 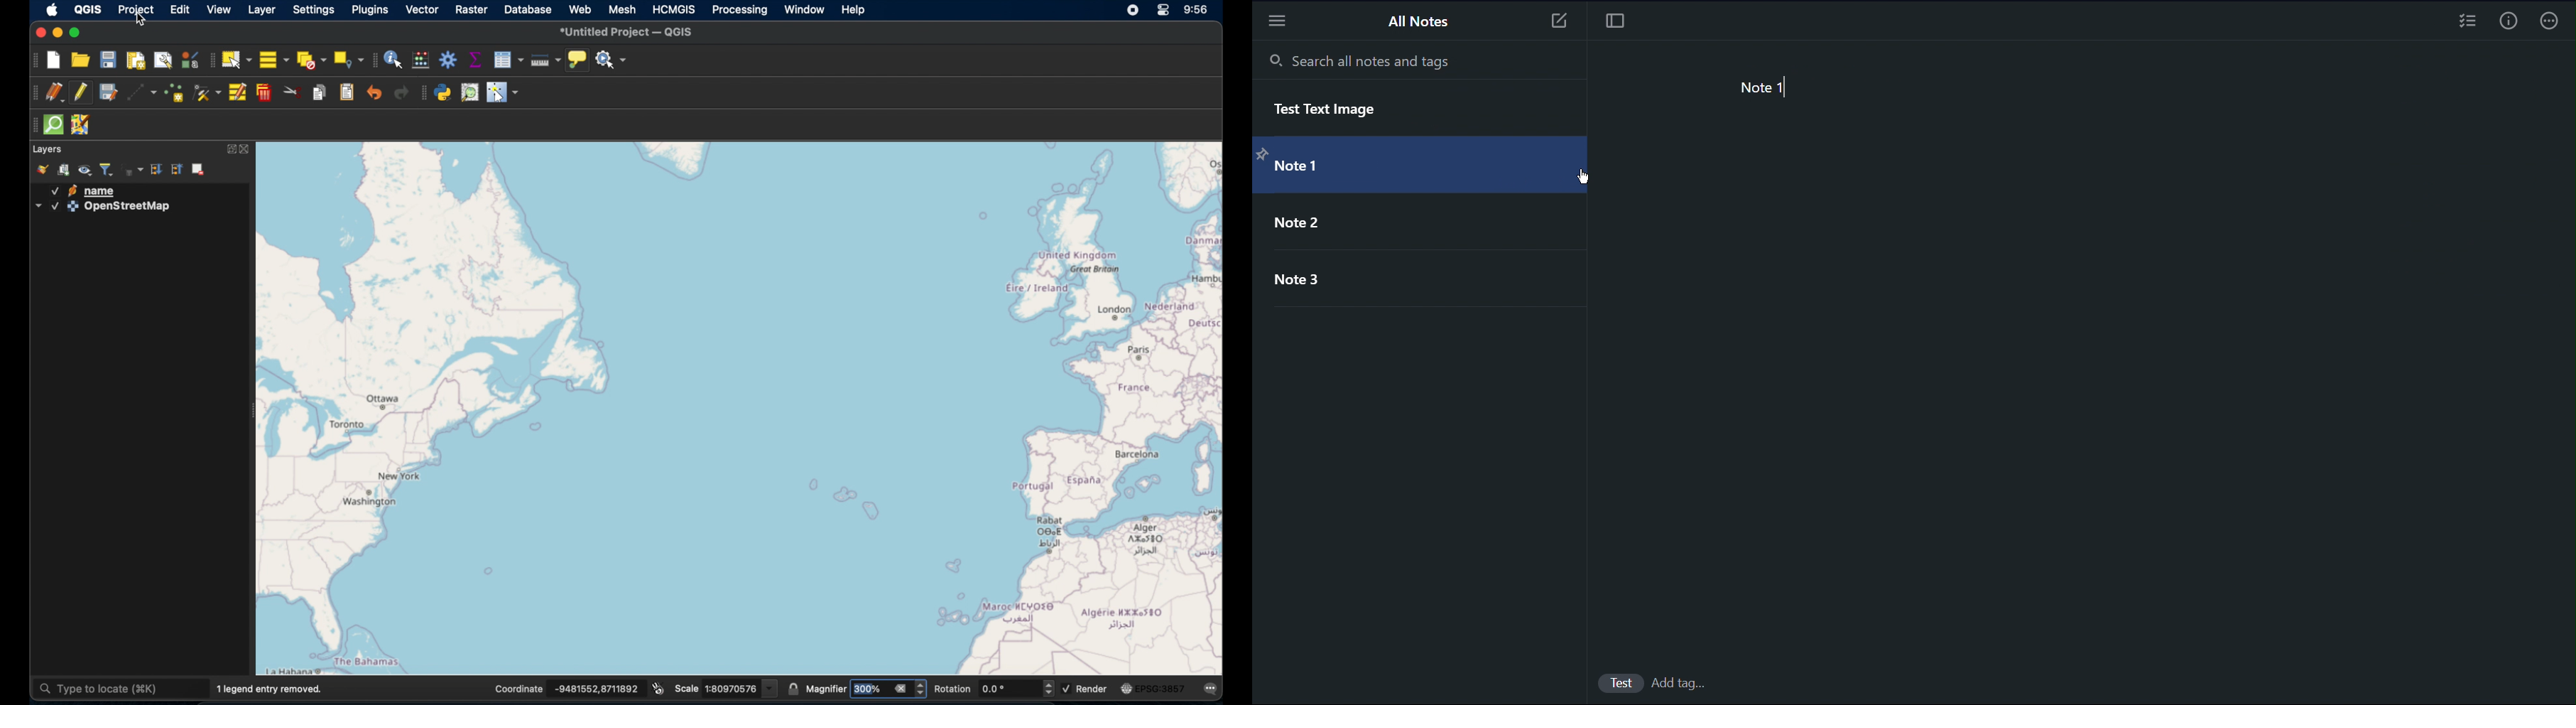 I want to click on messages, so click(x=1213, y=689).